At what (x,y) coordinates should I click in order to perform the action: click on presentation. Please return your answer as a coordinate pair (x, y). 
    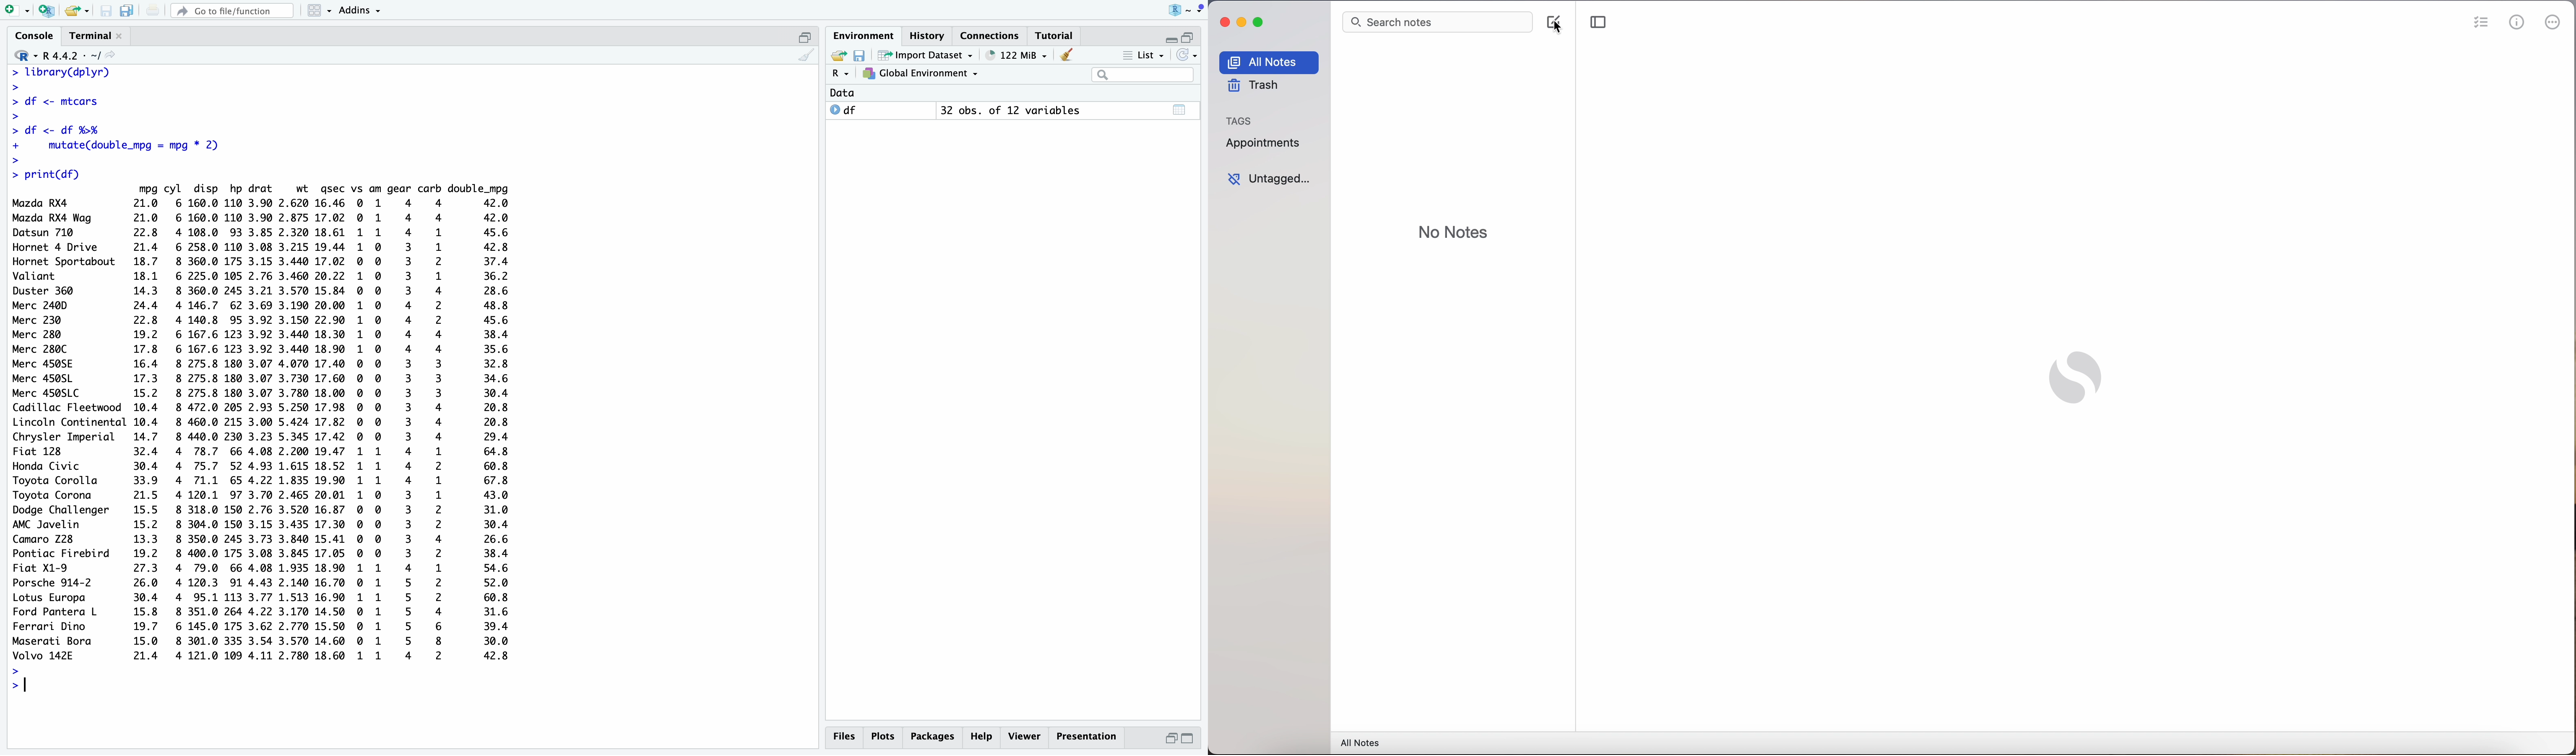
    Looking at the image, I should click on (1087, 737).